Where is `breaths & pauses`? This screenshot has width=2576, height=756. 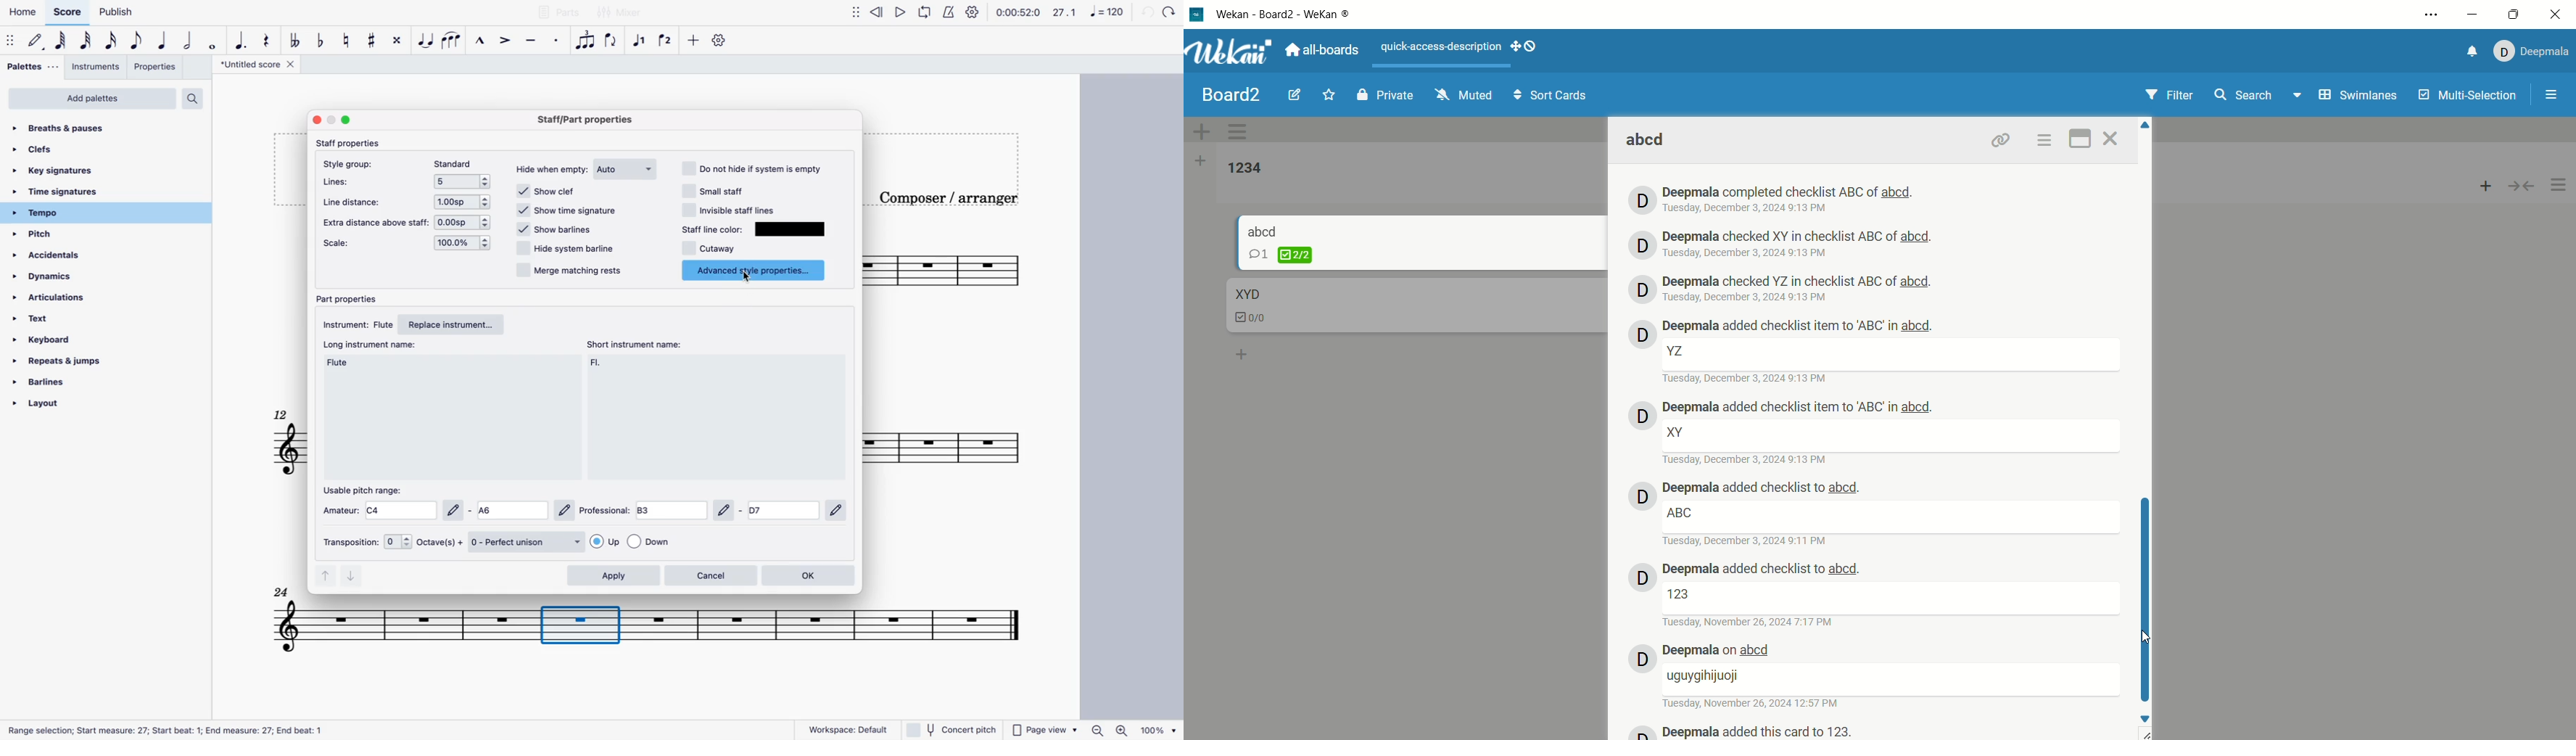 breaths & pauses is located at coordinates (62, 129).